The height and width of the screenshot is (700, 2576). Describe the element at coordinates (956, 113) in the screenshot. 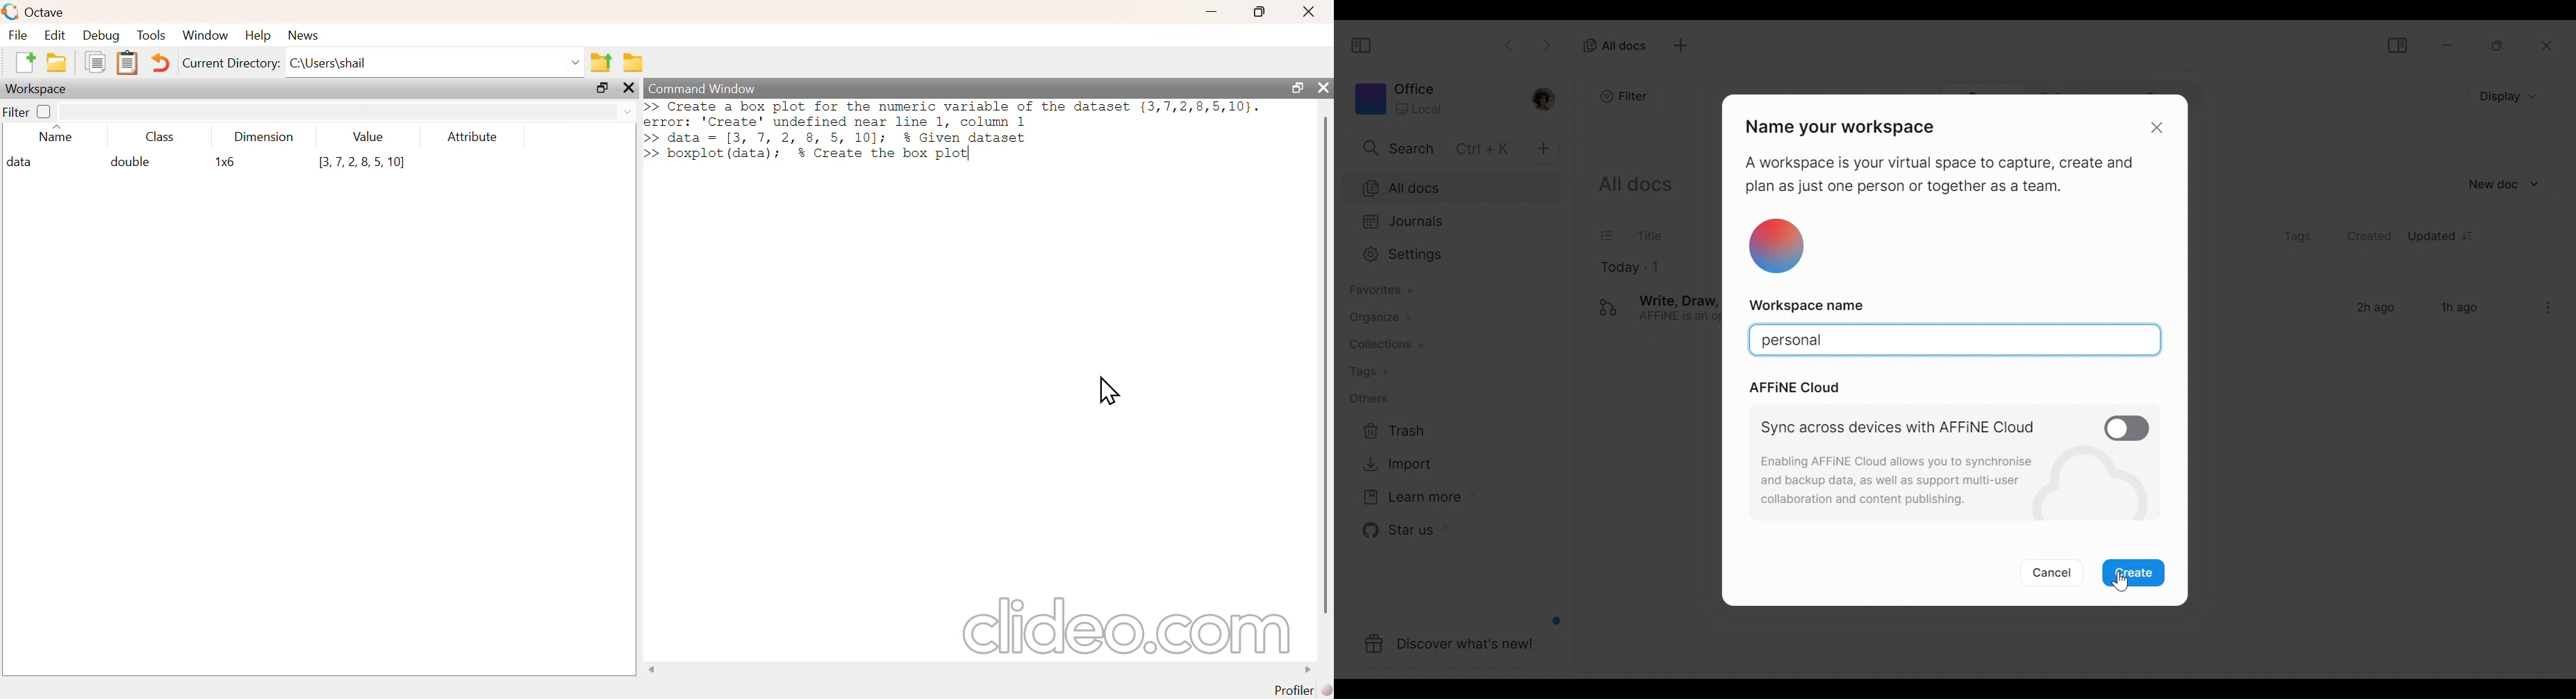

I see `>> Create a box plot for the numeric variable of the dataset {(3,7,2,8,5,10}.
error: 'Create' undefined near line 1, column 1` at that location.